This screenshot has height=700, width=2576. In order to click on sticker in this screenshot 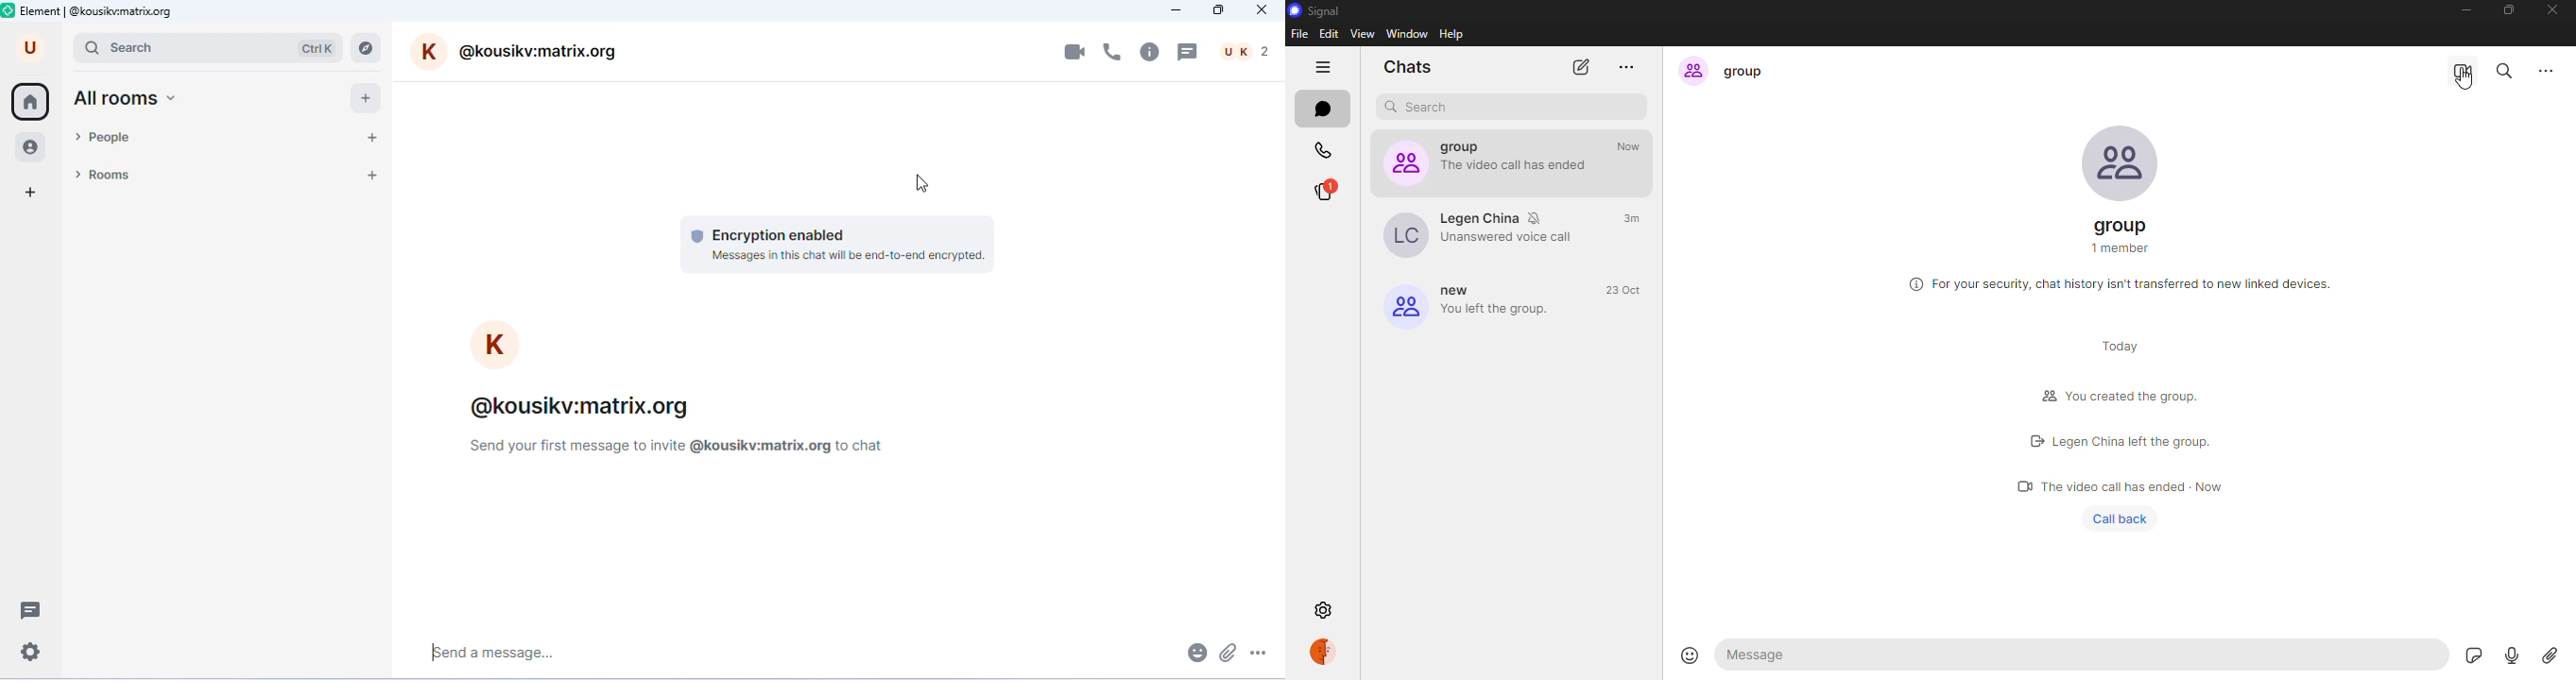, I will do `click(2470, 654)`.